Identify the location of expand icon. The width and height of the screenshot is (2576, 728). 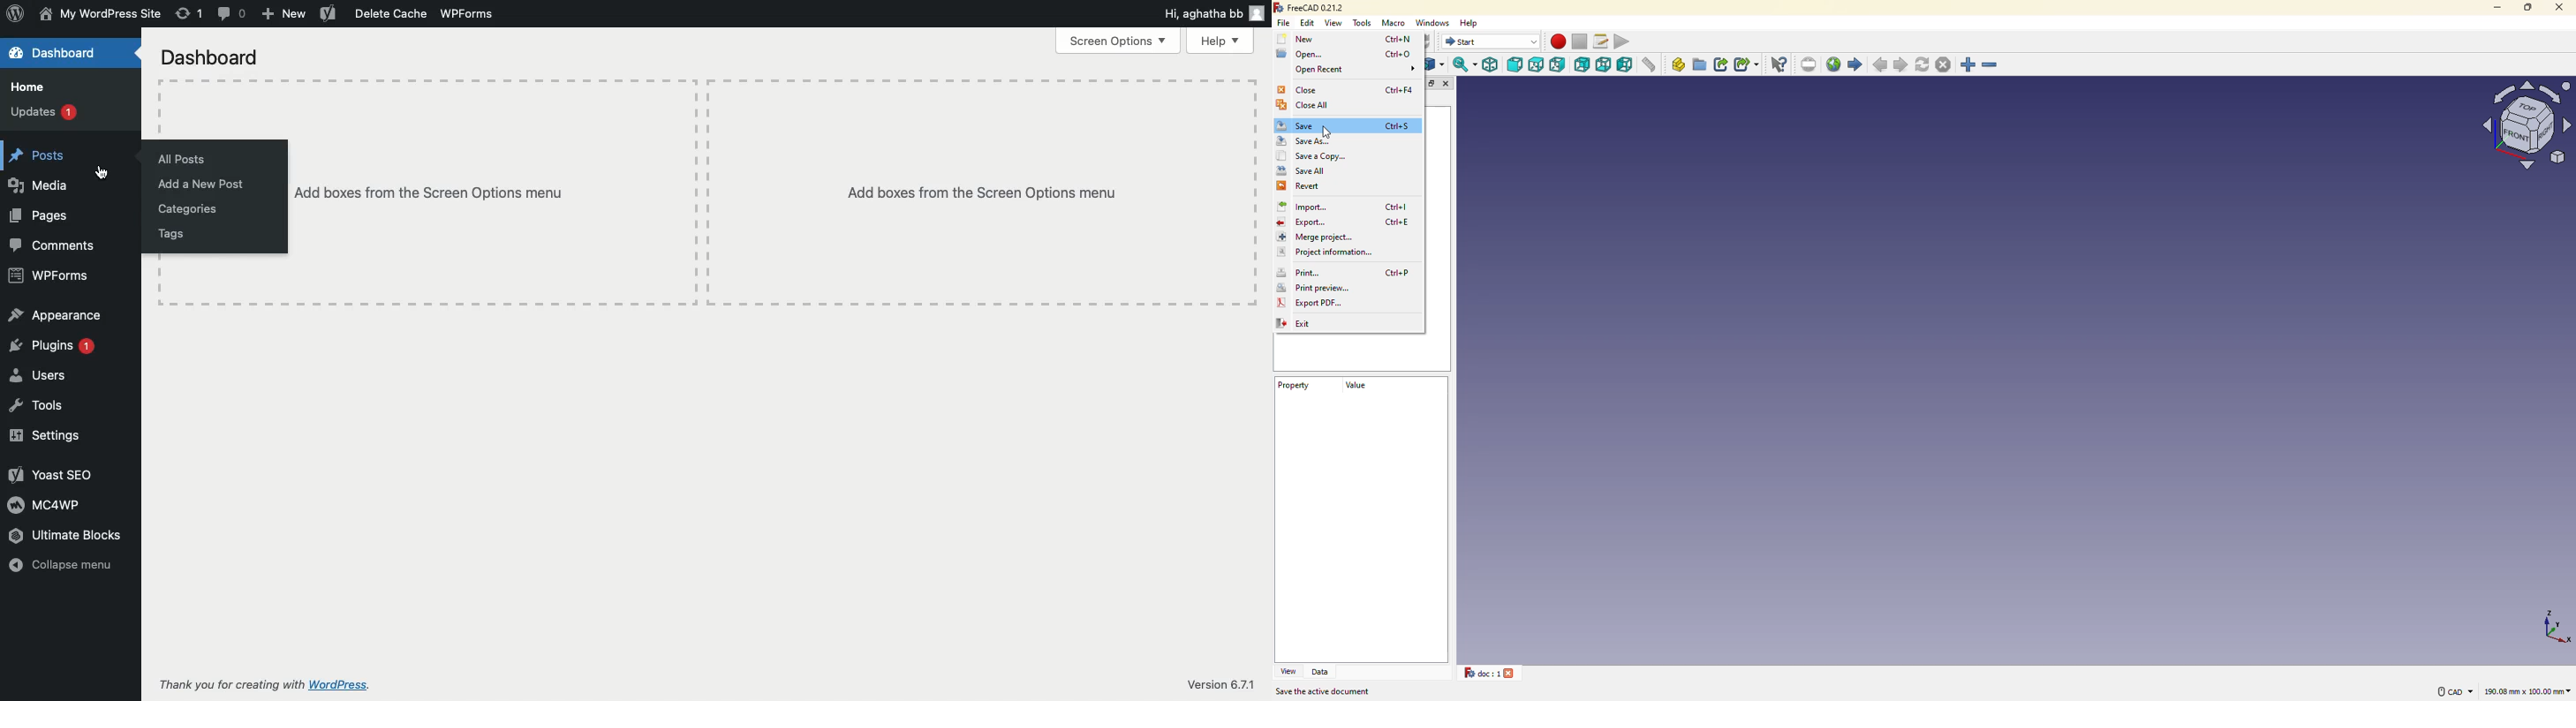
(1411, 69).